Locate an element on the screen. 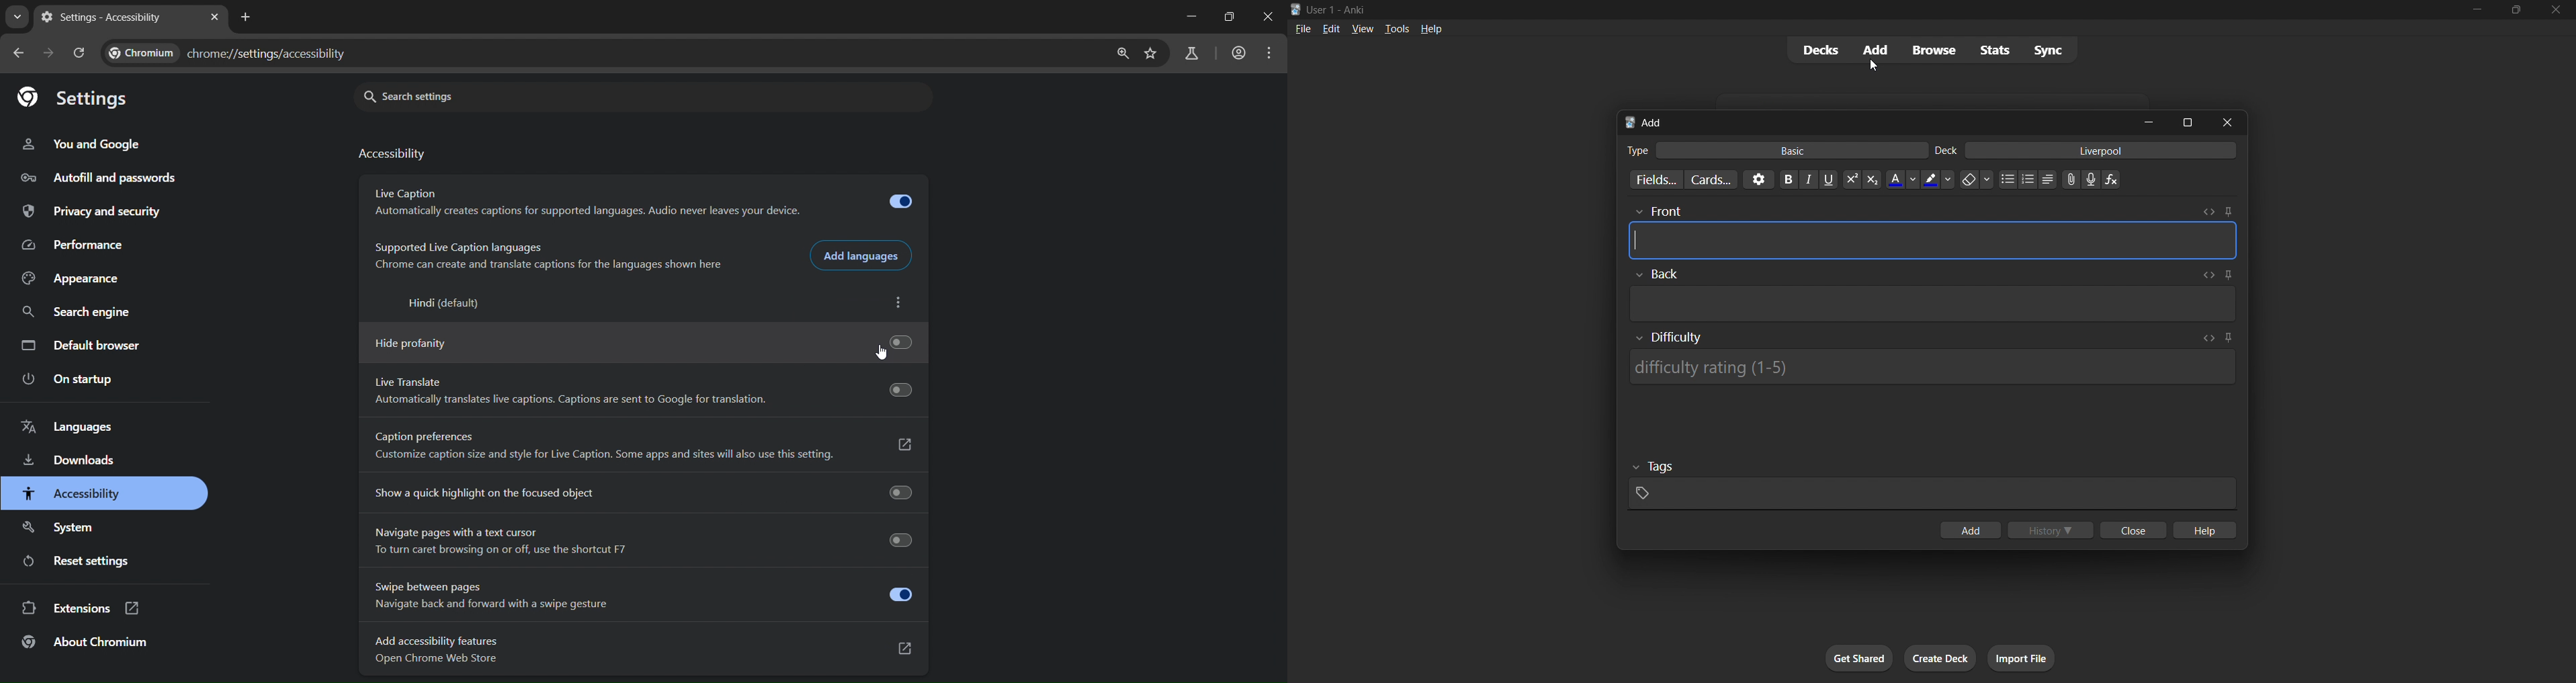 The height and width of the screenshot is (700, 2576). close is located at coordinates (2131, 531).